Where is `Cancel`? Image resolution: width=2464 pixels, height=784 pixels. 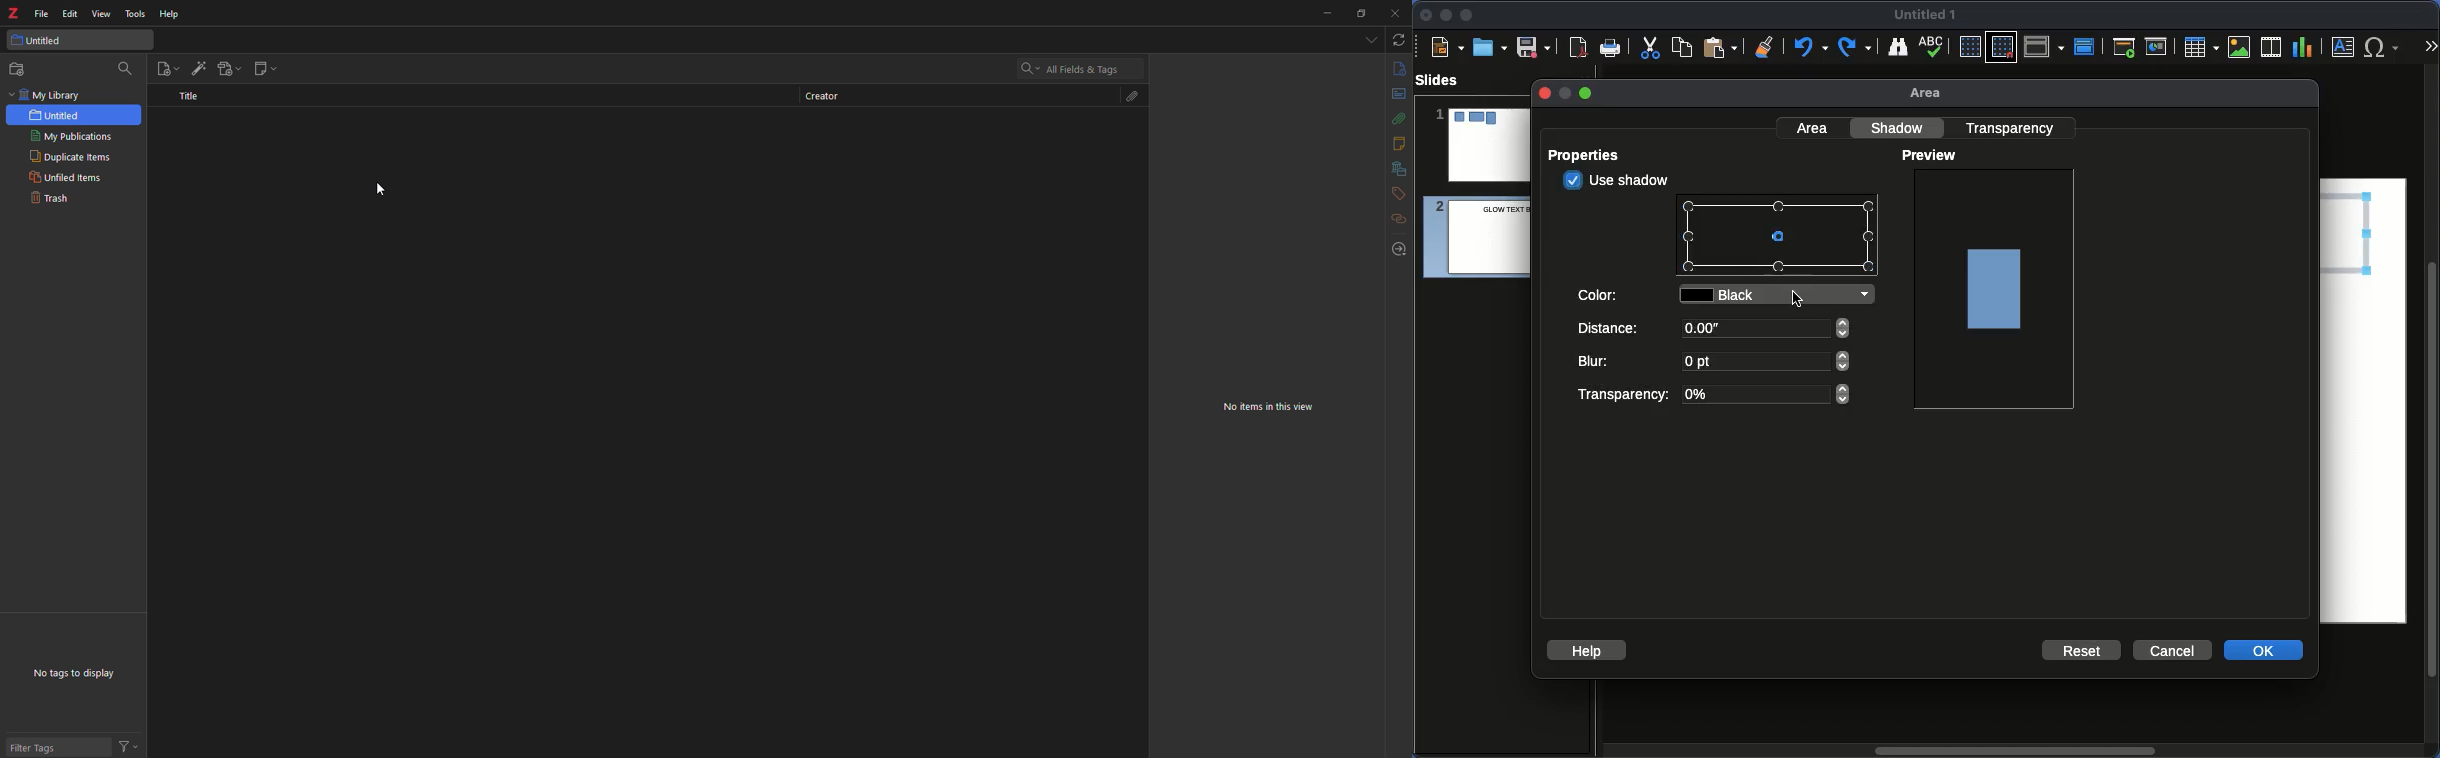
Cancel is located at coordinates (2171, 651).